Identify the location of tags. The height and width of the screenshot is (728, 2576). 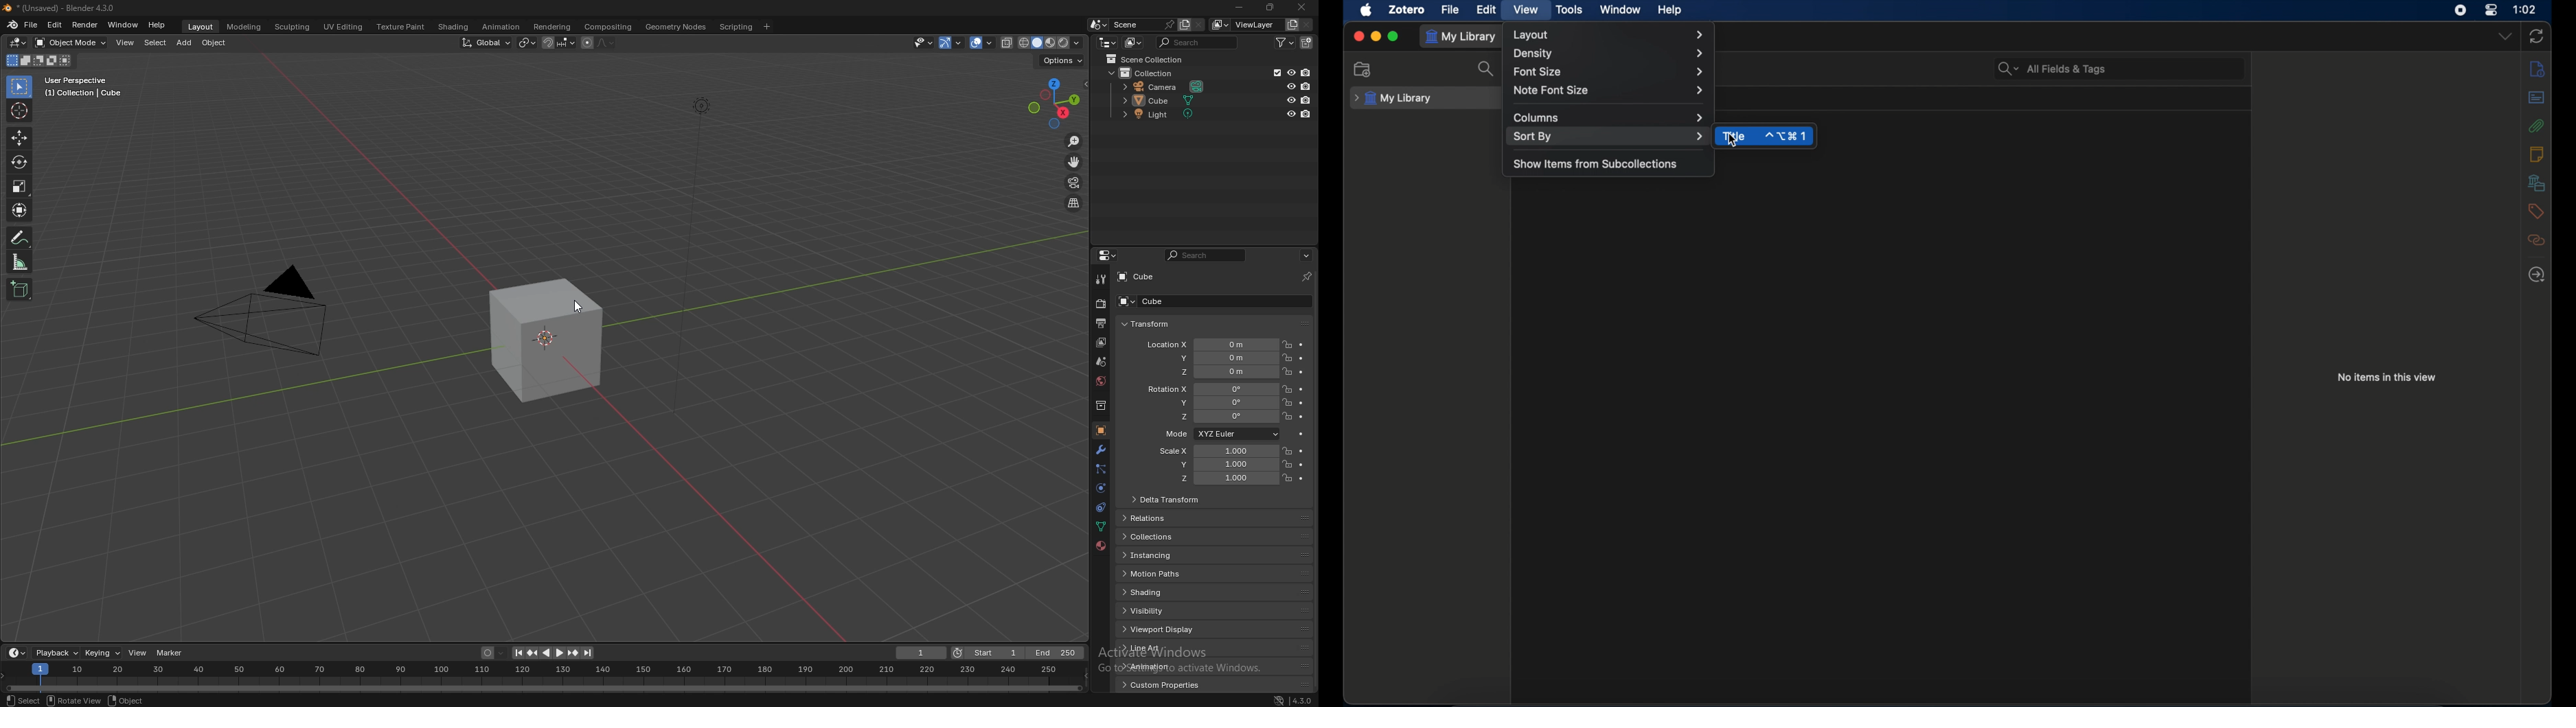
(2534, 211).